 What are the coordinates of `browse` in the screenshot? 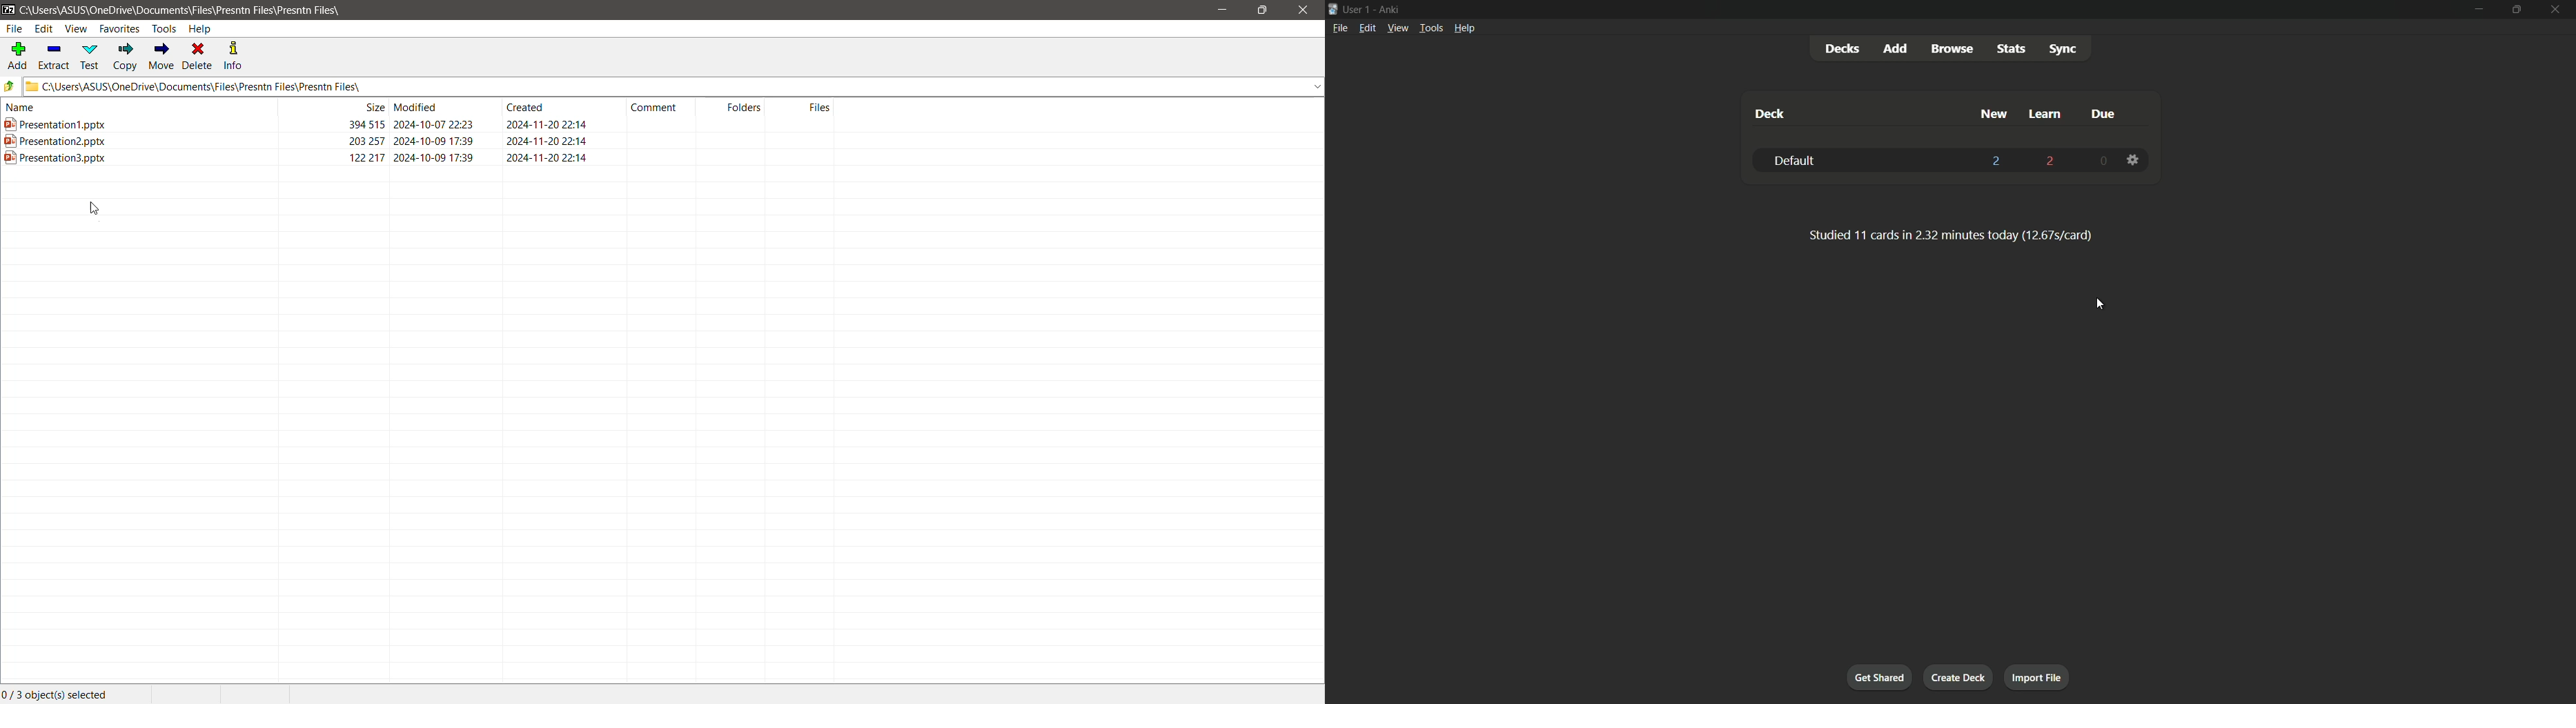 It's located at (1951, 48).